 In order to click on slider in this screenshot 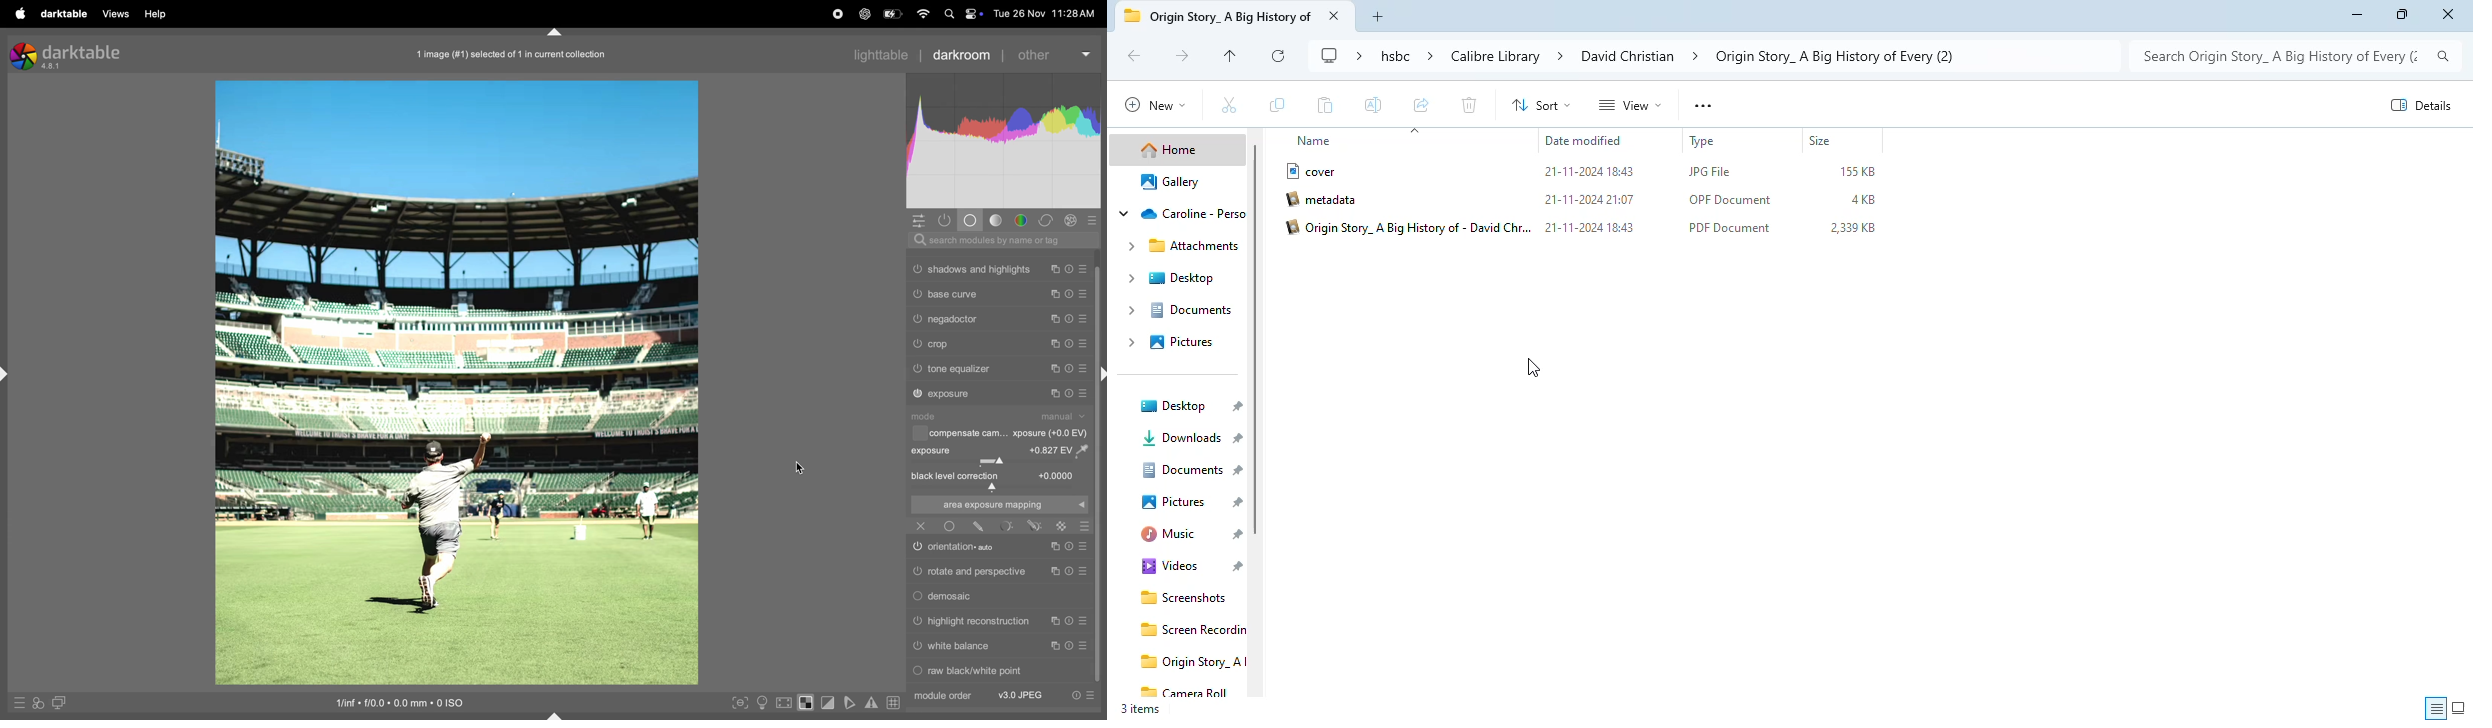, I will do `click(1001, 488)`.